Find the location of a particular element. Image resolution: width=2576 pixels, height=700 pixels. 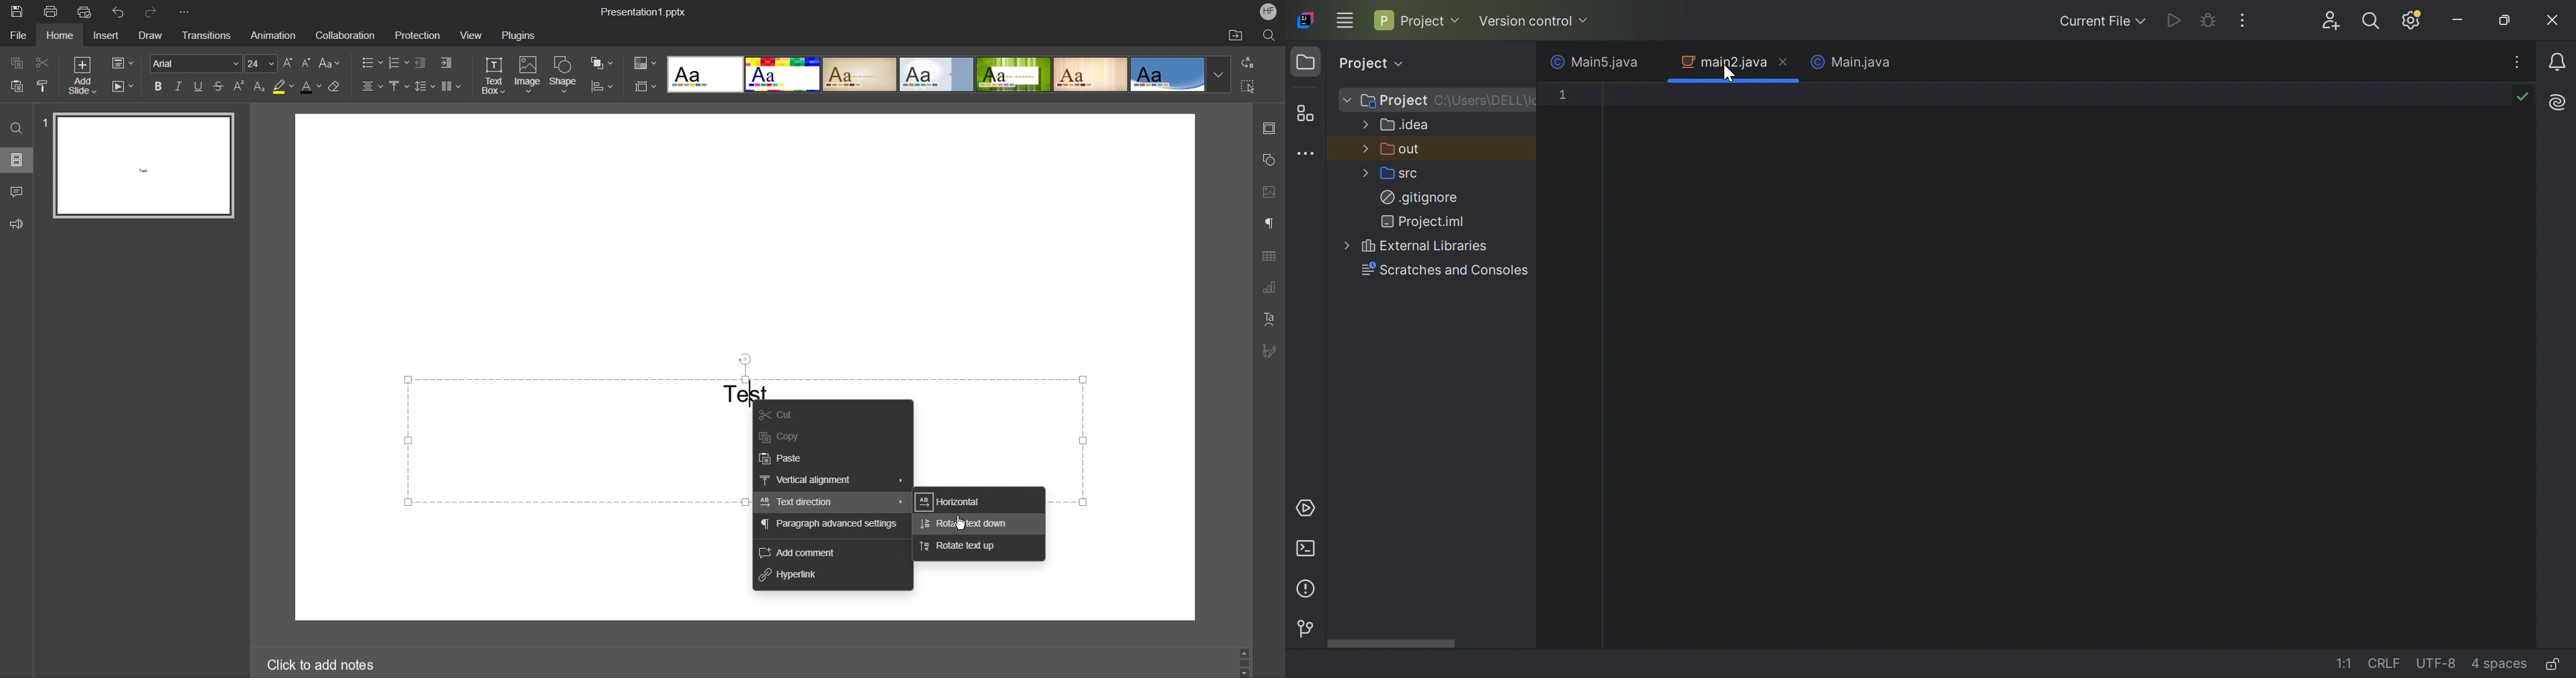

Text Case is located at coordinates (331, 63).